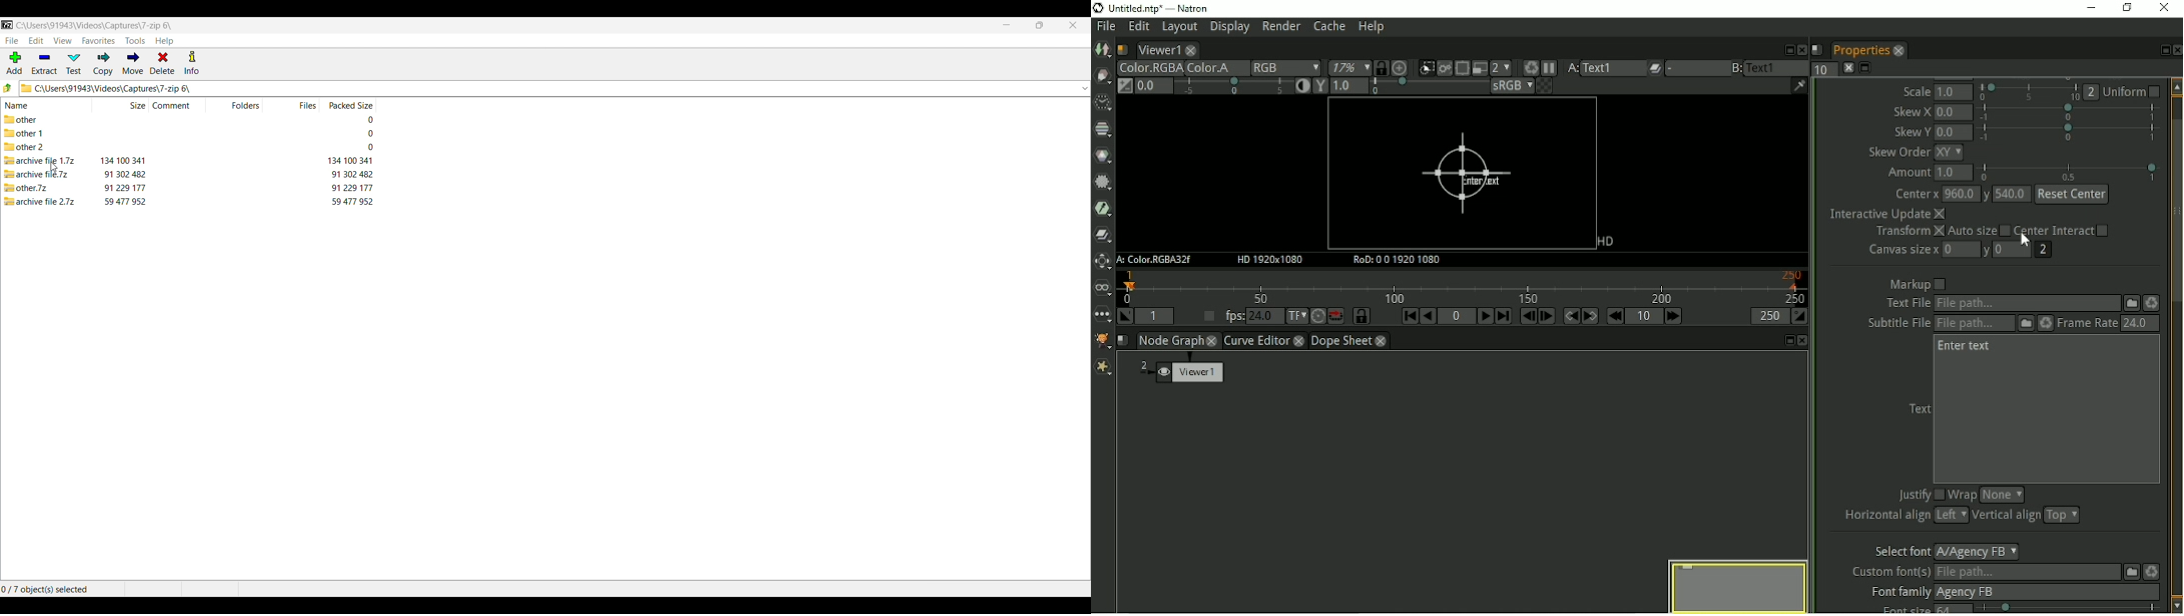 This screenshot has height=616, width=2184. Describe the element at coordinates (63, 41) in the screenshot. I see `View` at that location.